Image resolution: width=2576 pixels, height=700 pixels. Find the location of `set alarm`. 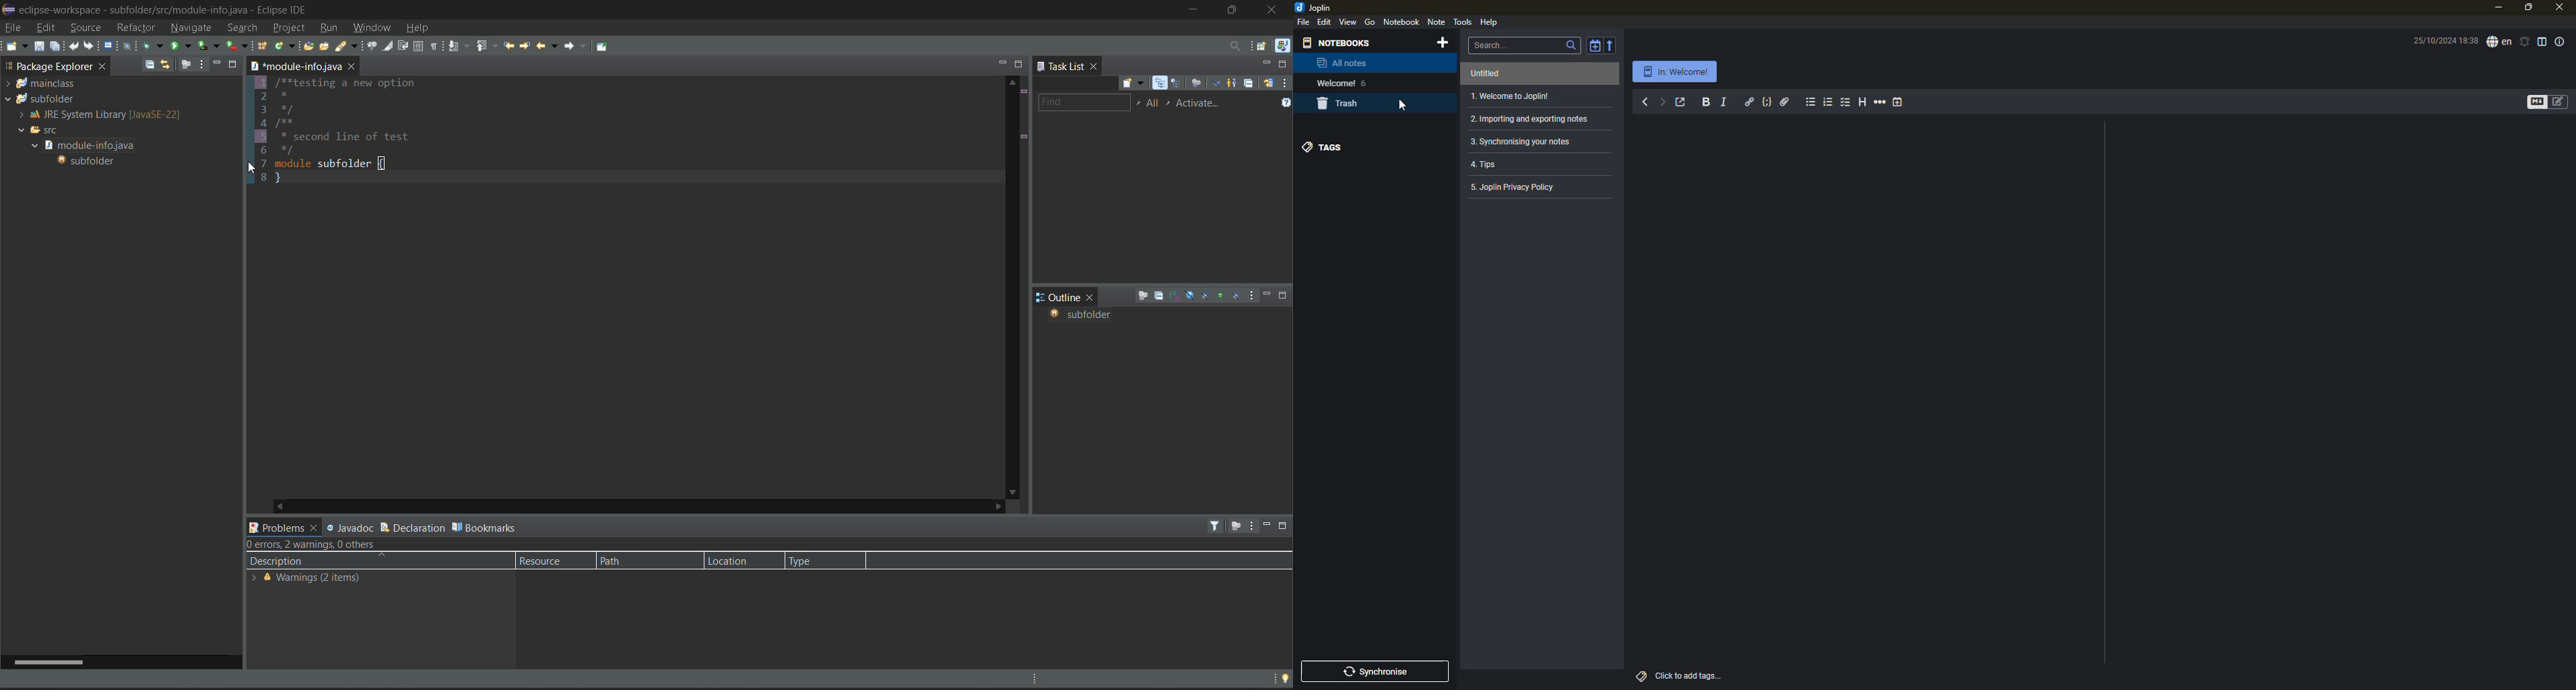

set alarm is located at coordinates (2524, 40).